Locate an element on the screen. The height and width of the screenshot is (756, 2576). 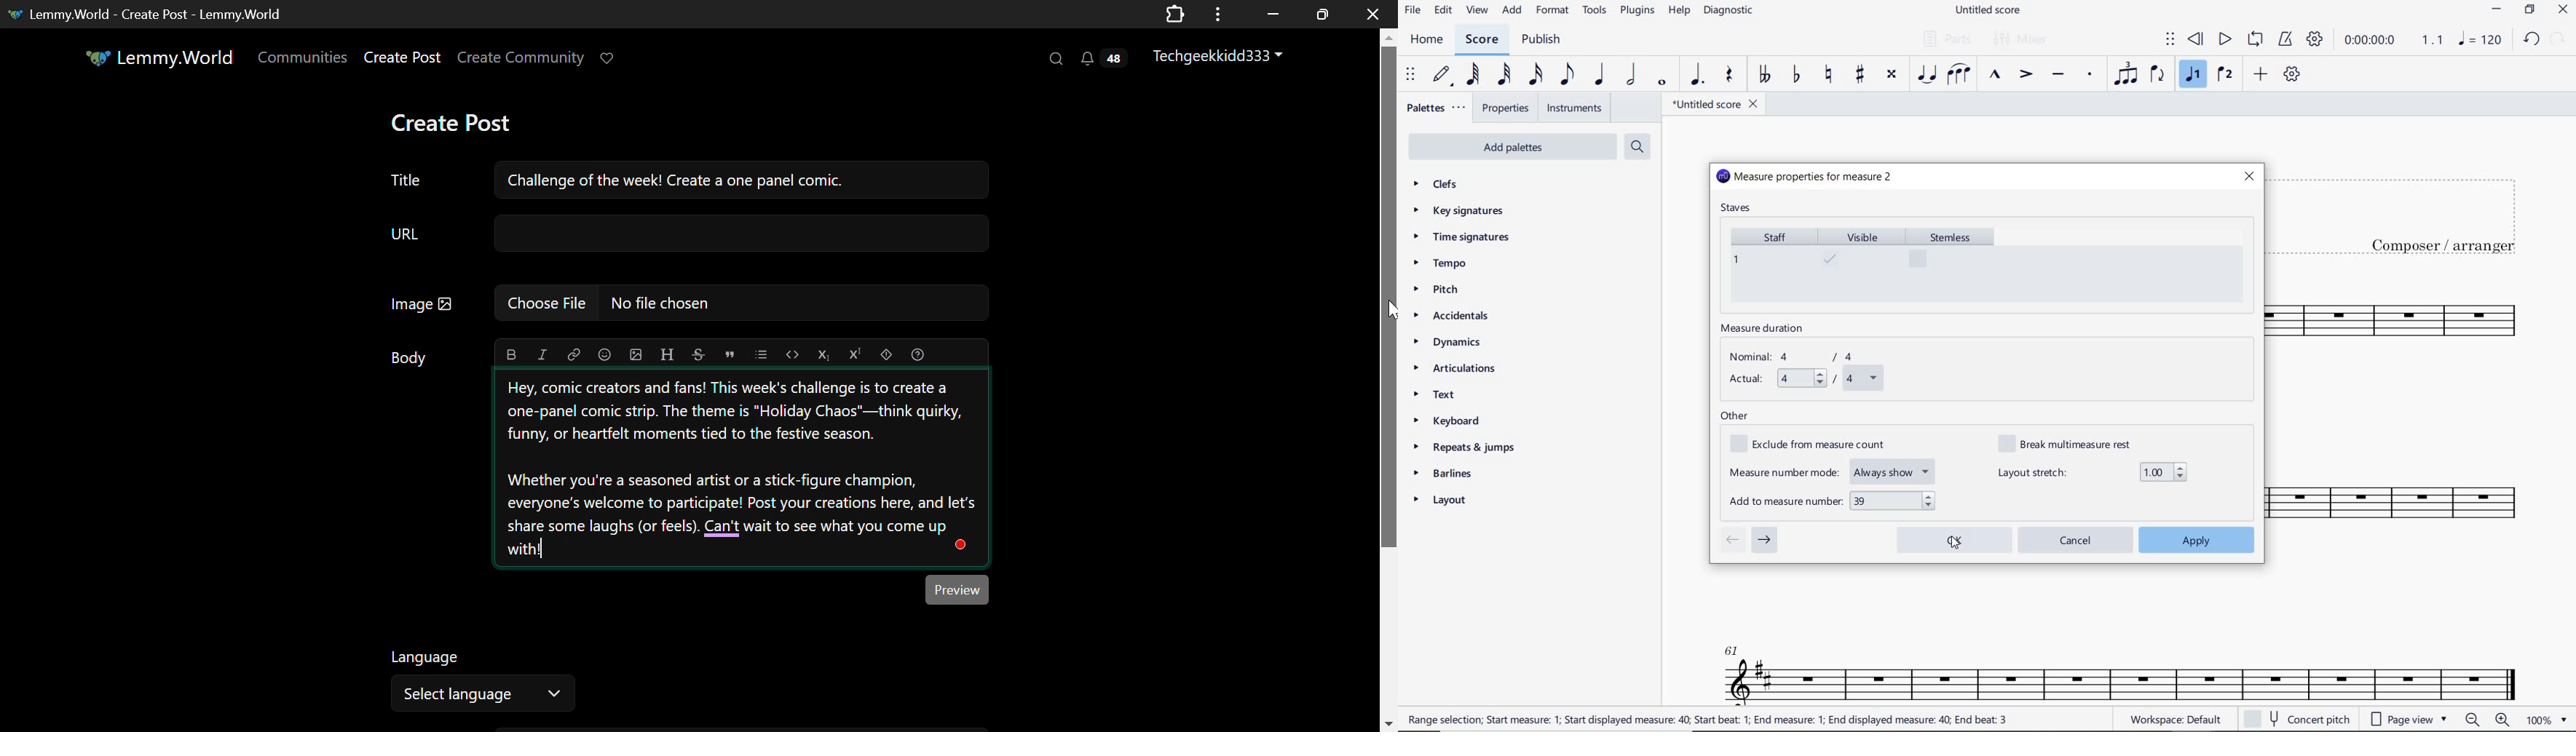
upload image is located at coordinates (637, 354).